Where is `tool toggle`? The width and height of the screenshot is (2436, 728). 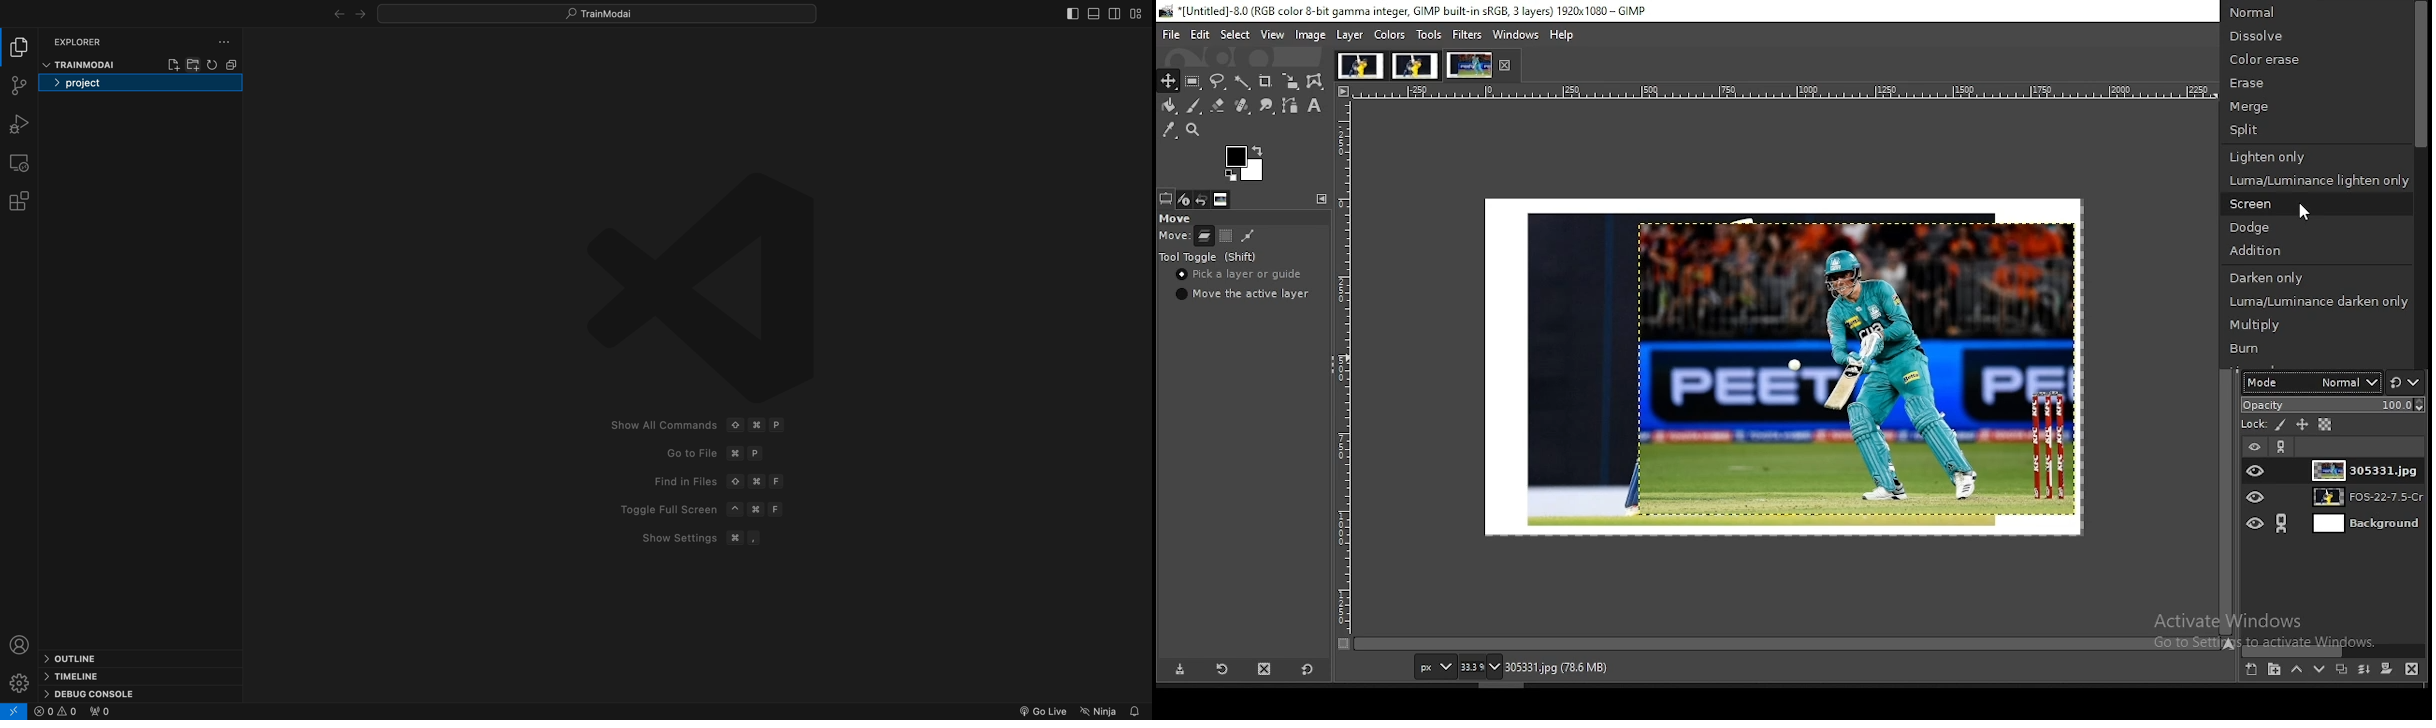
tool toggle is located at coordinates (1209, 256).